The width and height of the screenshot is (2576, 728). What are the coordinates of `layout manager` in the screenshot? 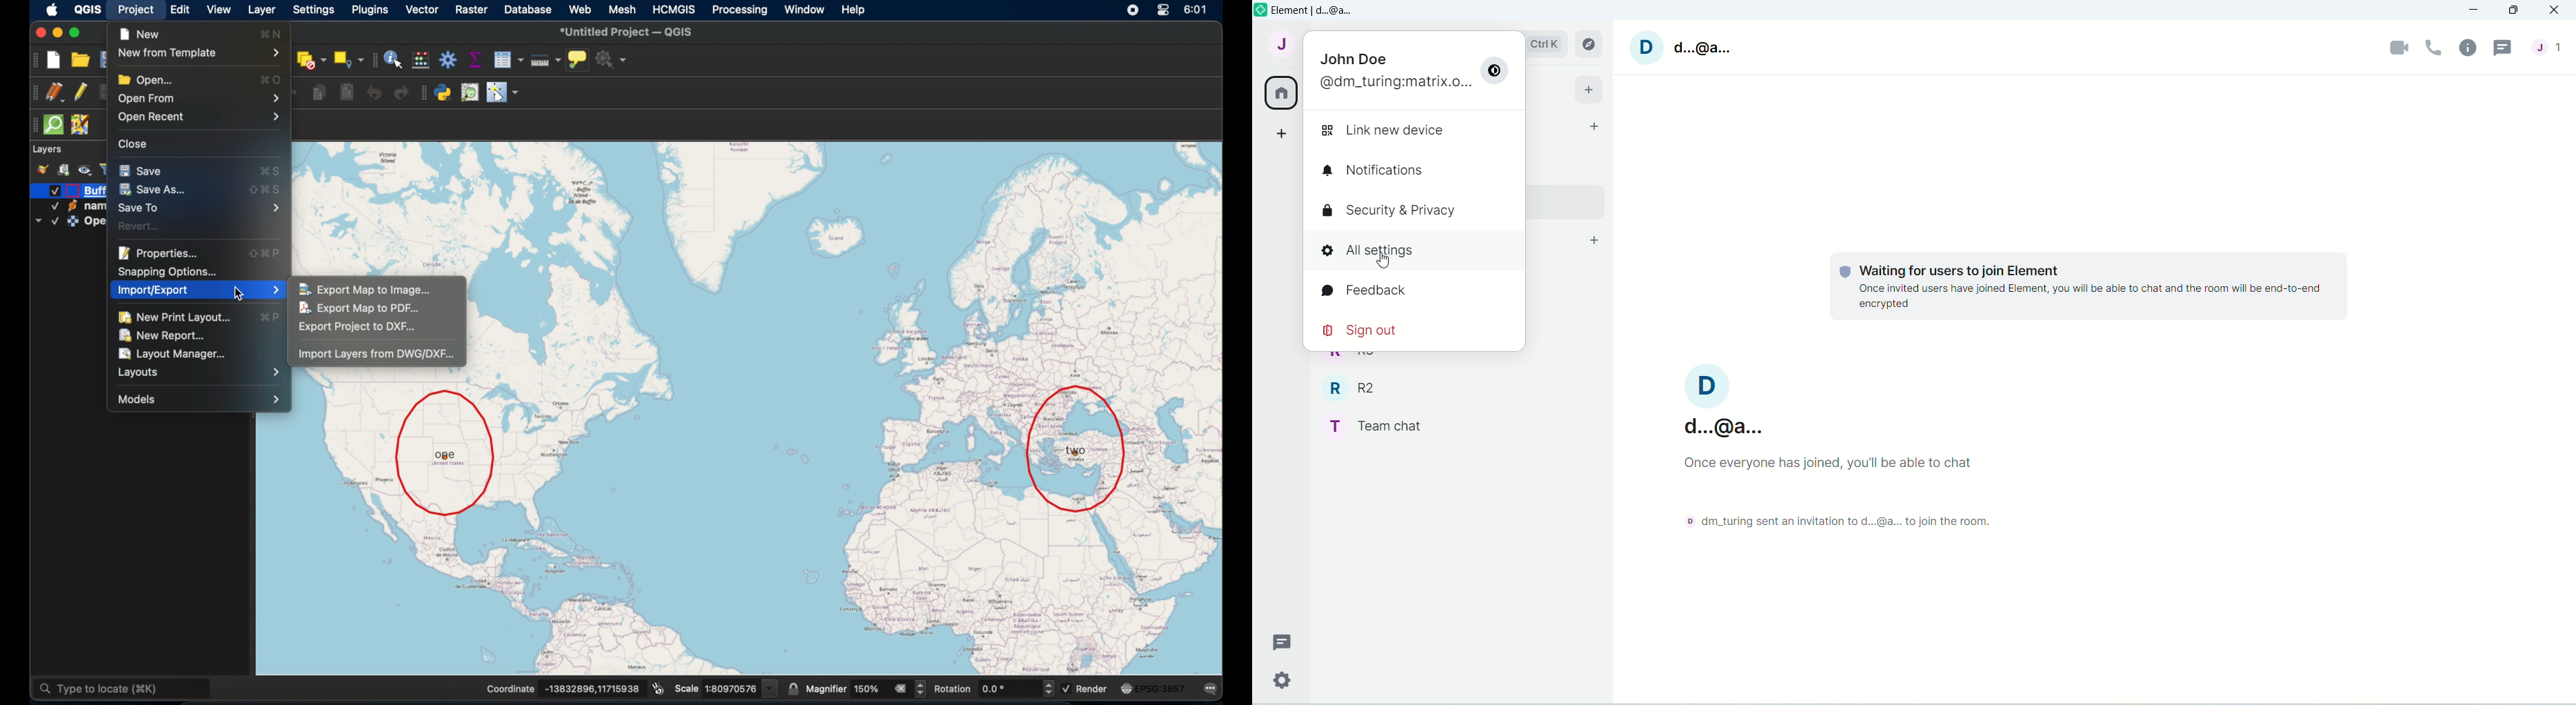 It's located at (175, 354).